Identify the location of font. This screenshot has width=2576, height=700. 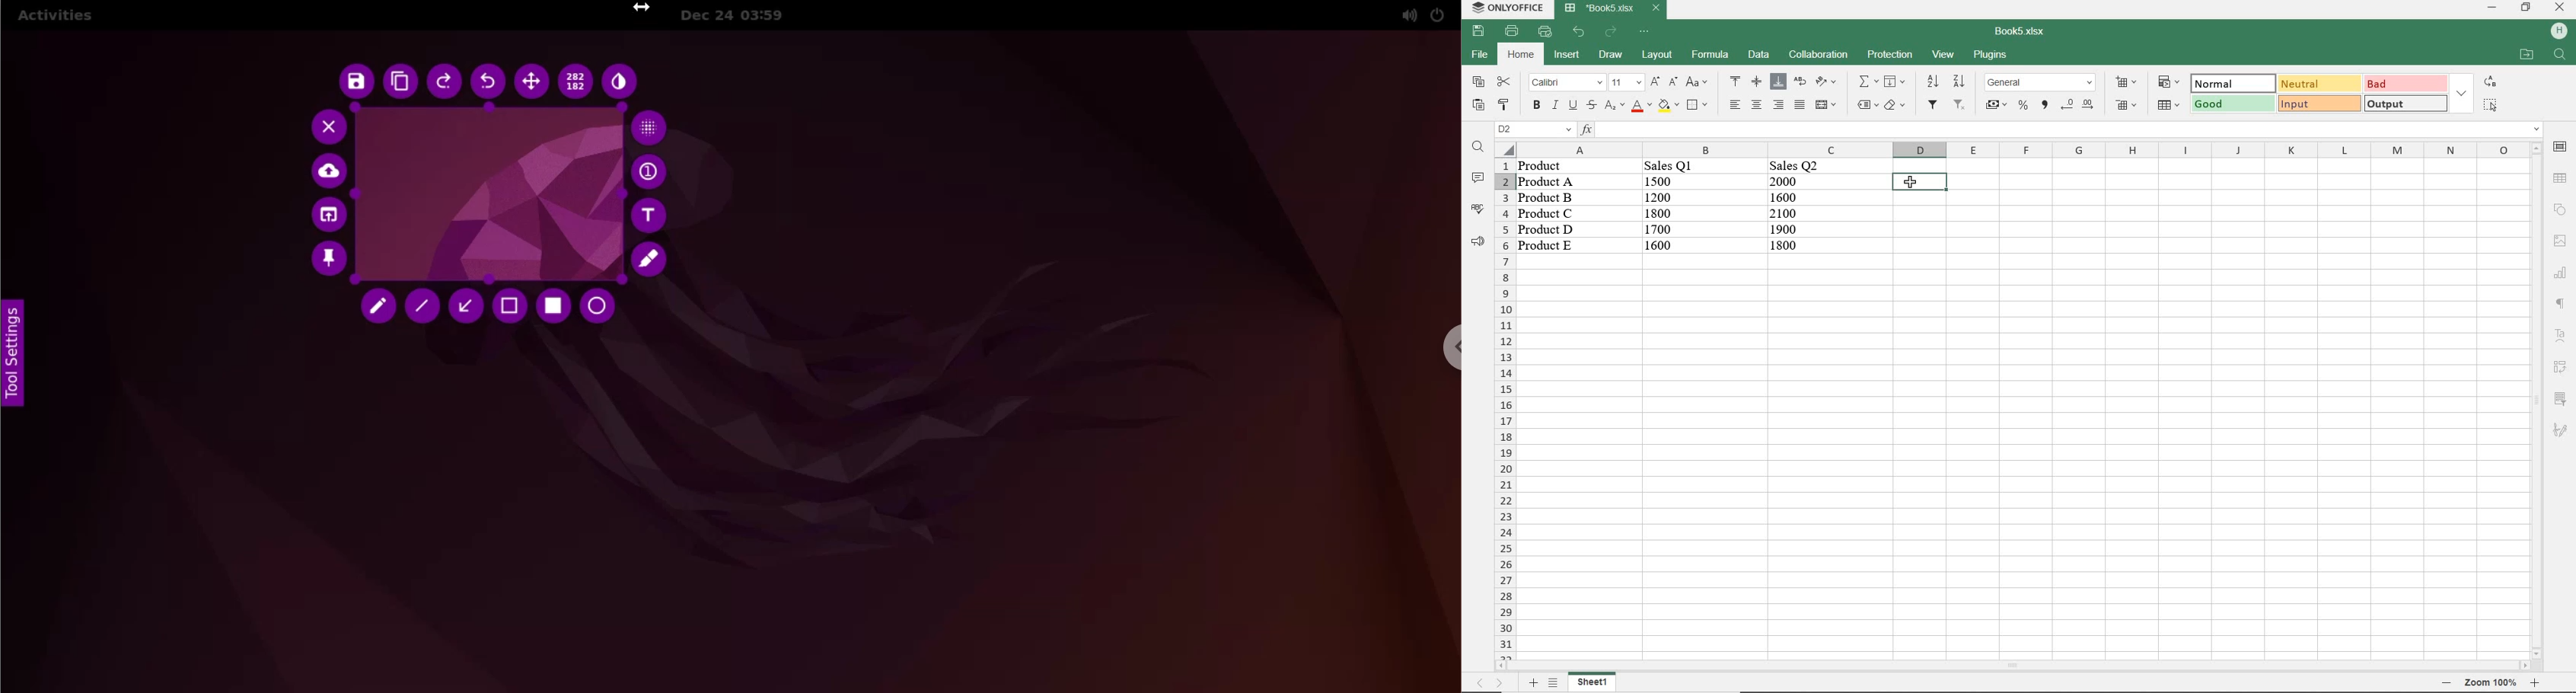
(1564, 83).